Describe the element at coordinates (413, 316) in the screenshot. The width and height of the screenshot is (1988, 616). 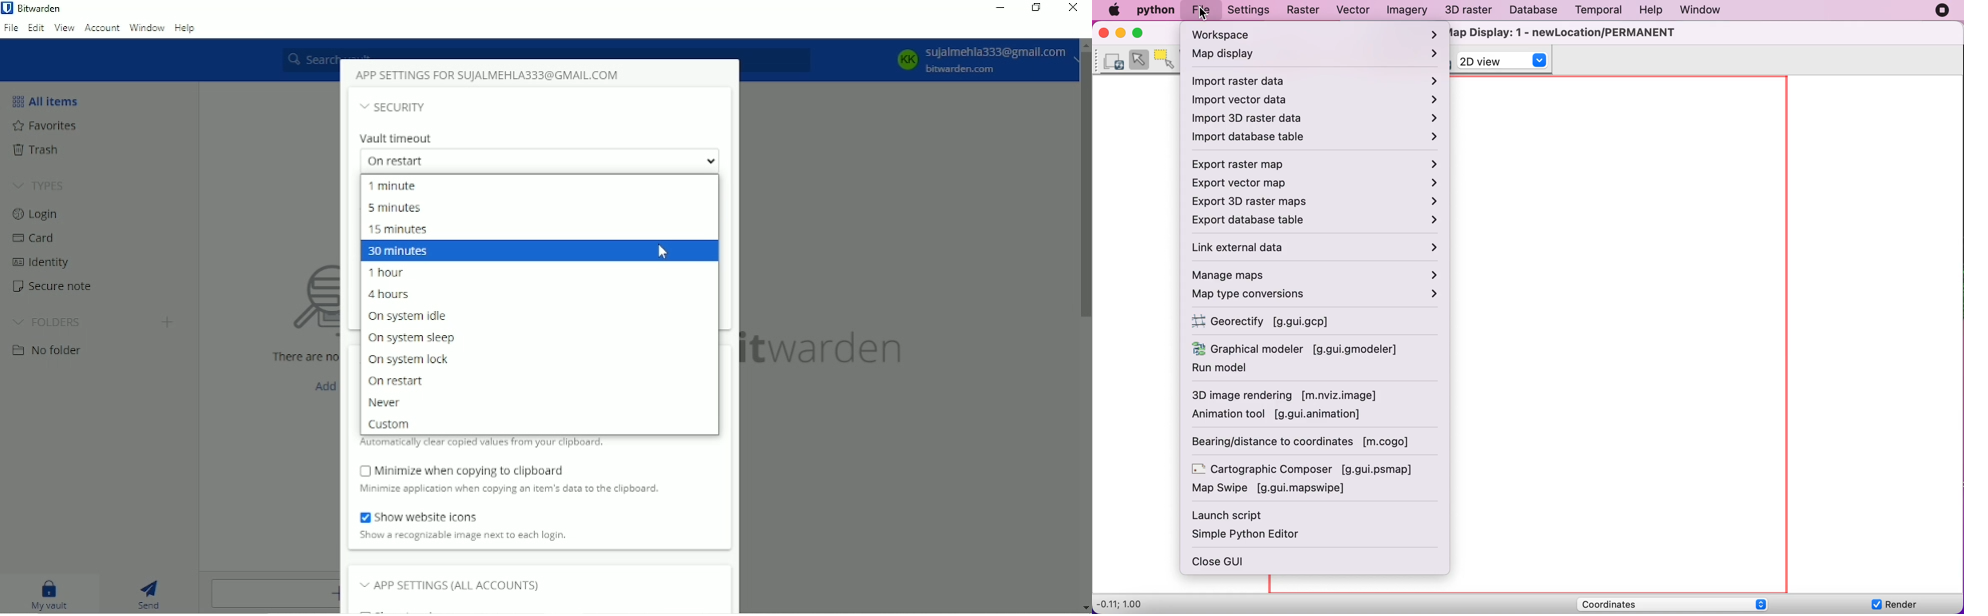
I see `On system idle` at that location.